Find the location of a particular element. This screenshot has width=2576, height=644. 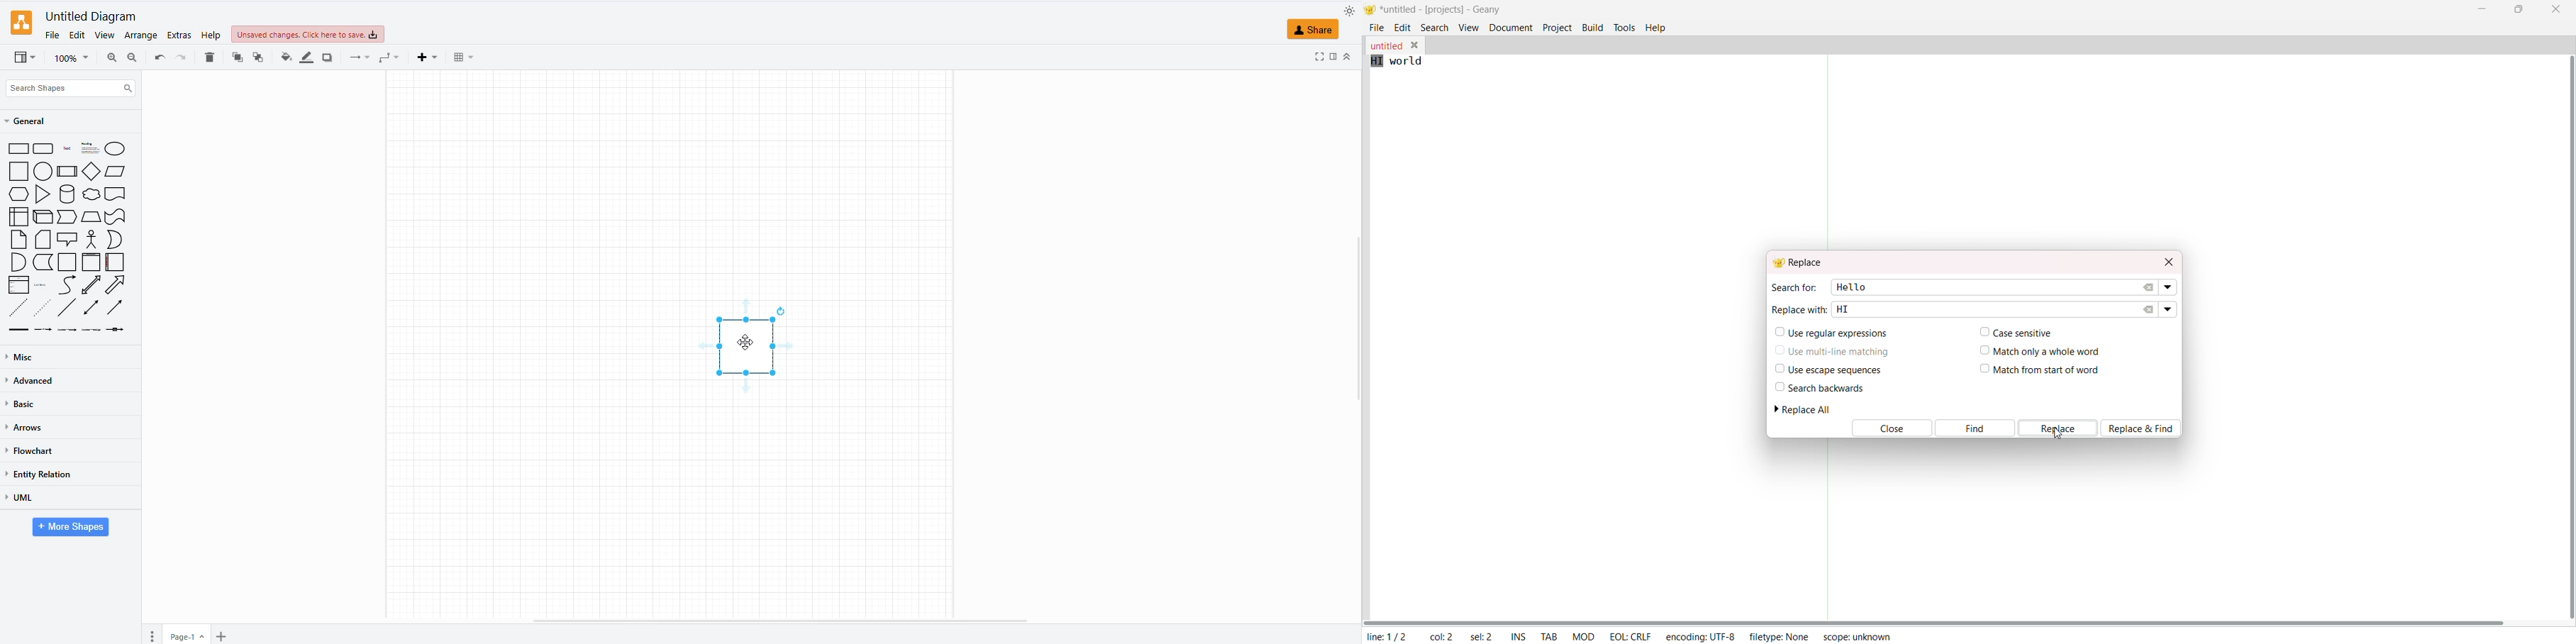

text is located at coordinates (66, 150).